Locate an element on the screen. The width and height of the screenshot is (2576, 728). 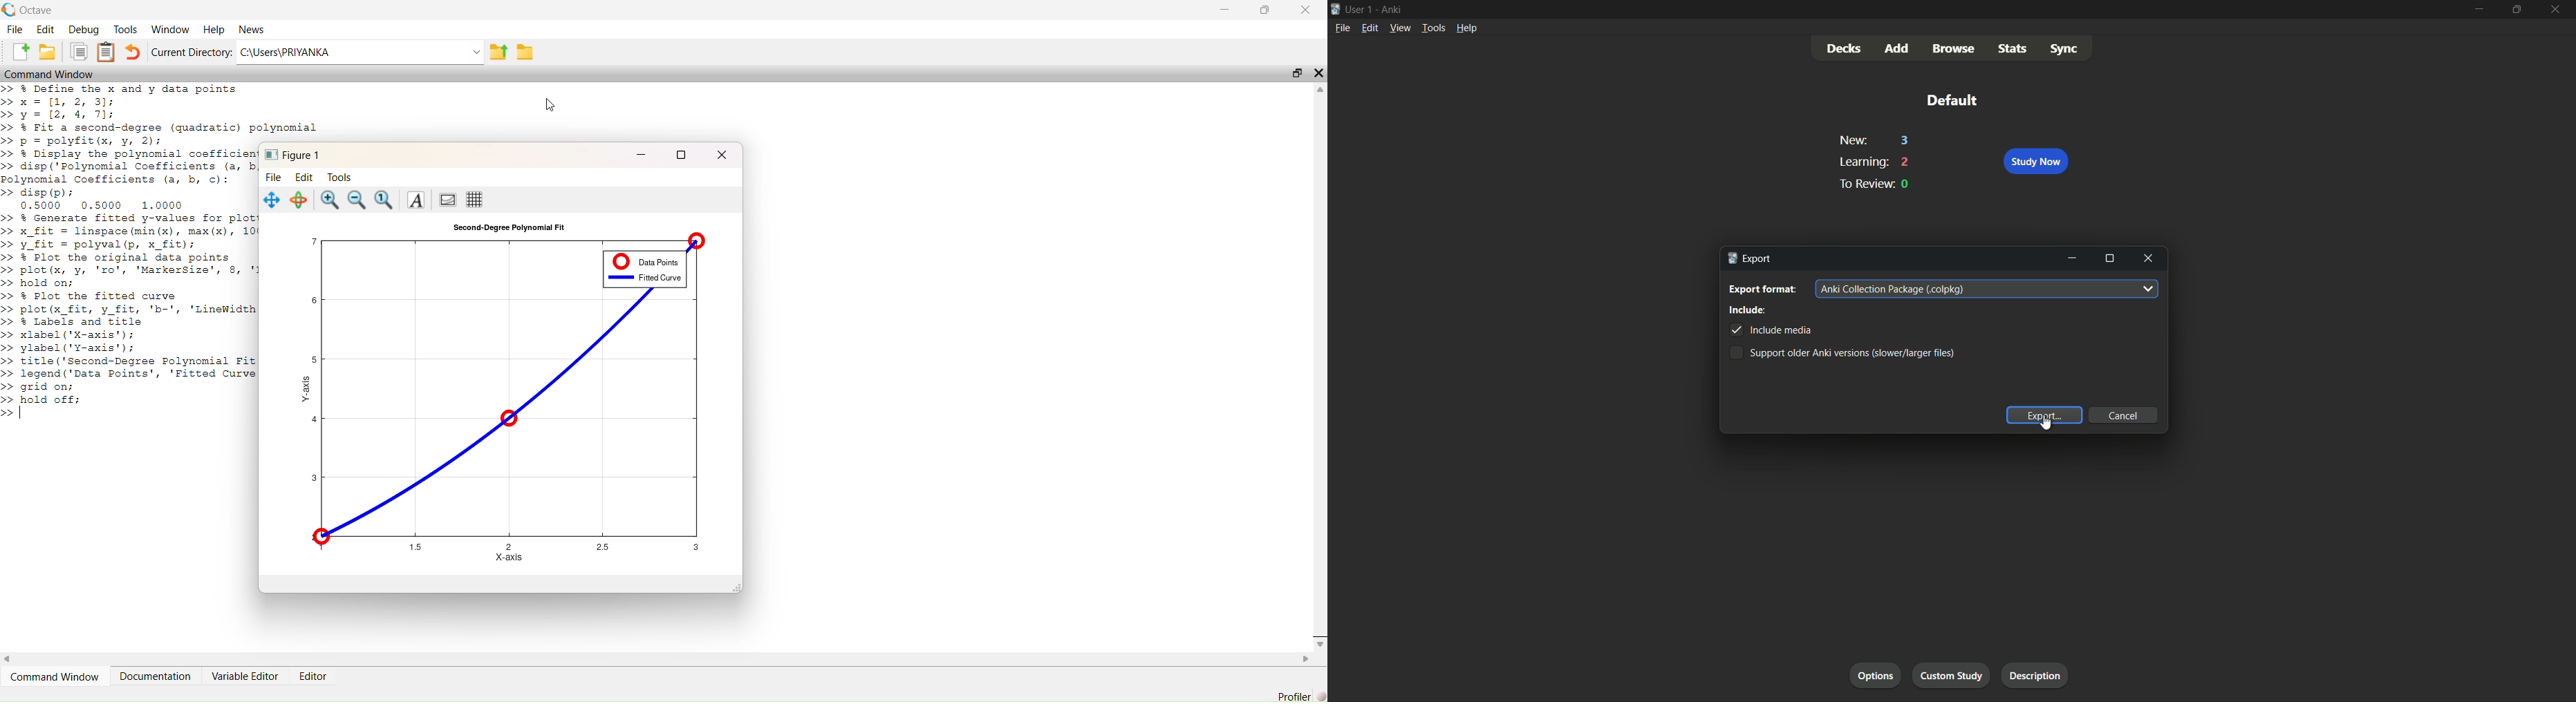
Zoom in is located at coordinates (328, 200).